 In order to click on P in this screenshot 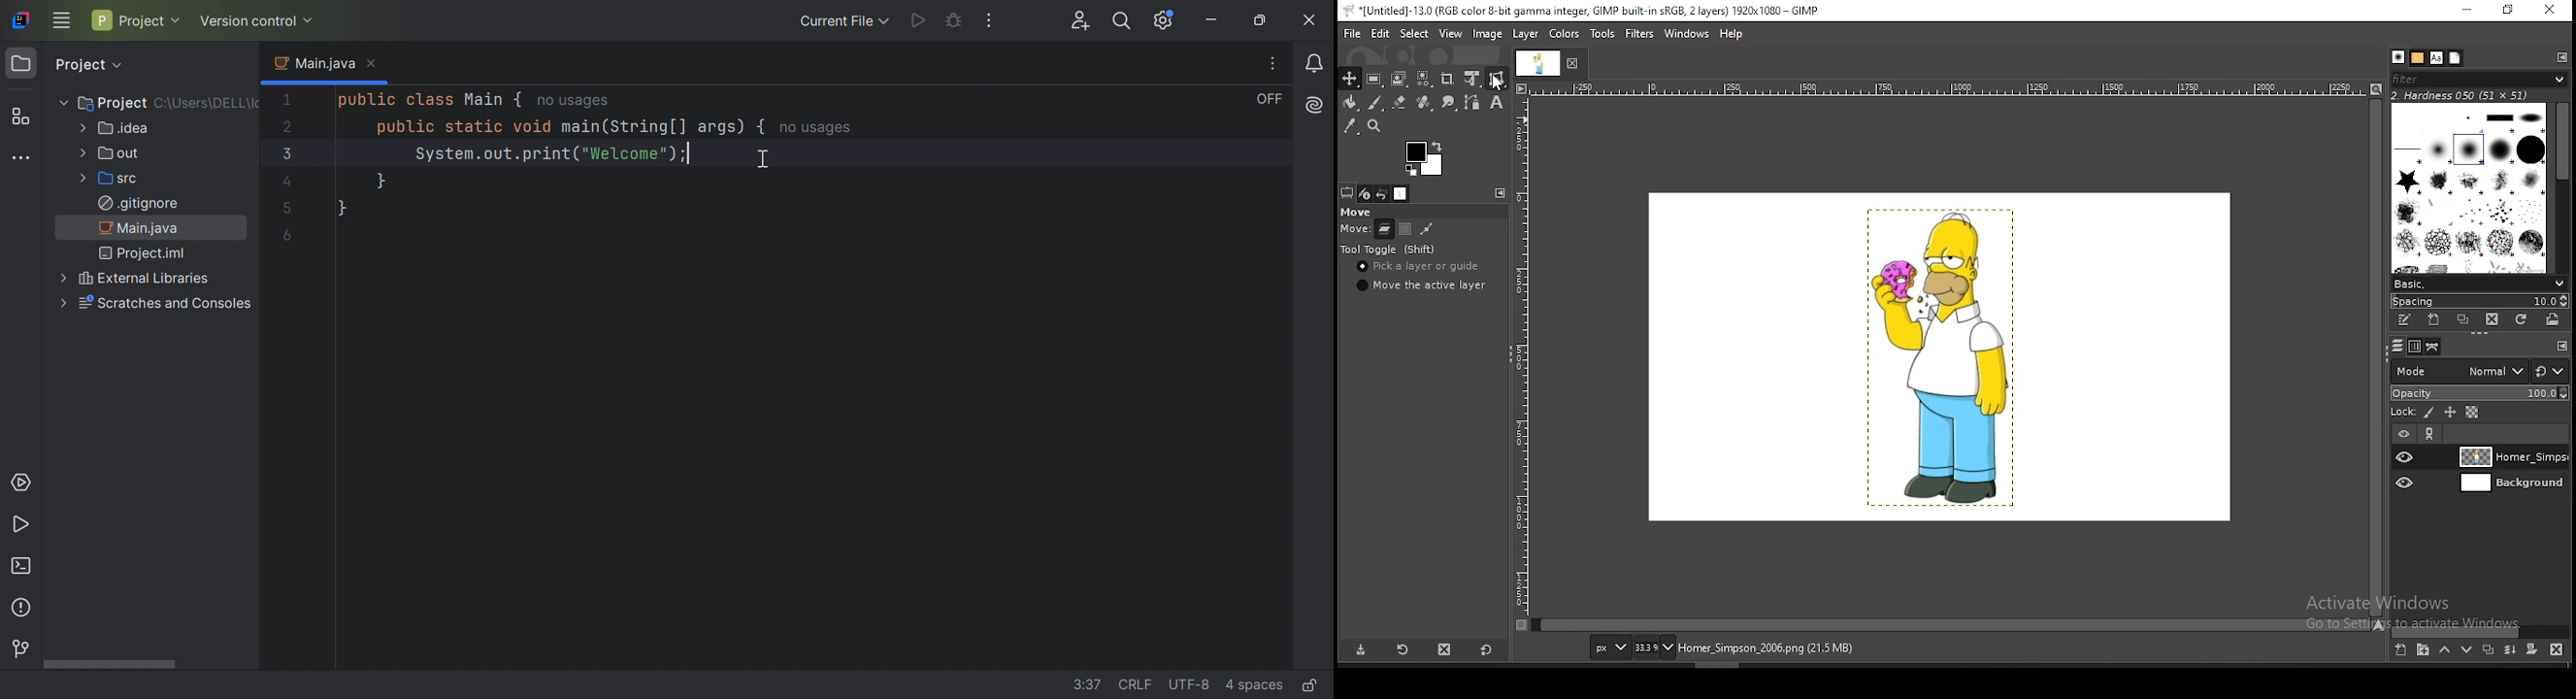, I will do `click(100, 20)`.